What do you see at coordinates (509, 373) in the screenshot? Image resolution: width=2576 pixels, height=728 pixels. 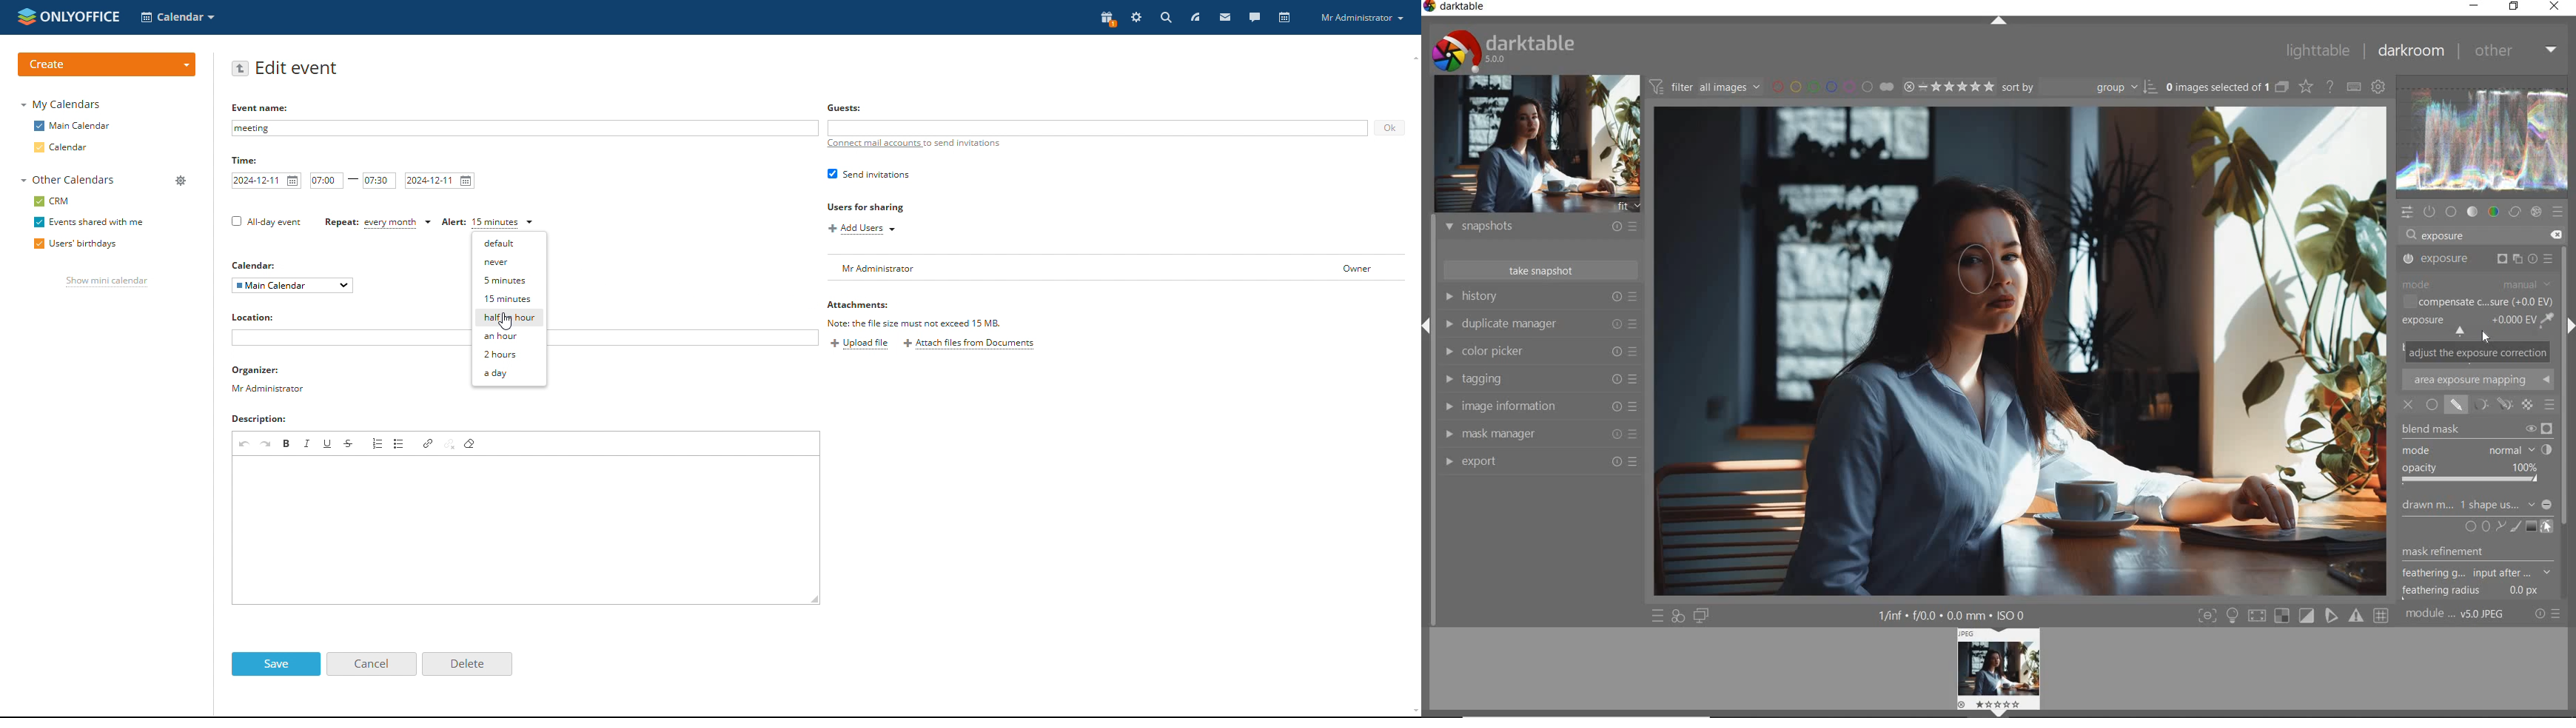 I see `a day` at bounding box center [509, 373].